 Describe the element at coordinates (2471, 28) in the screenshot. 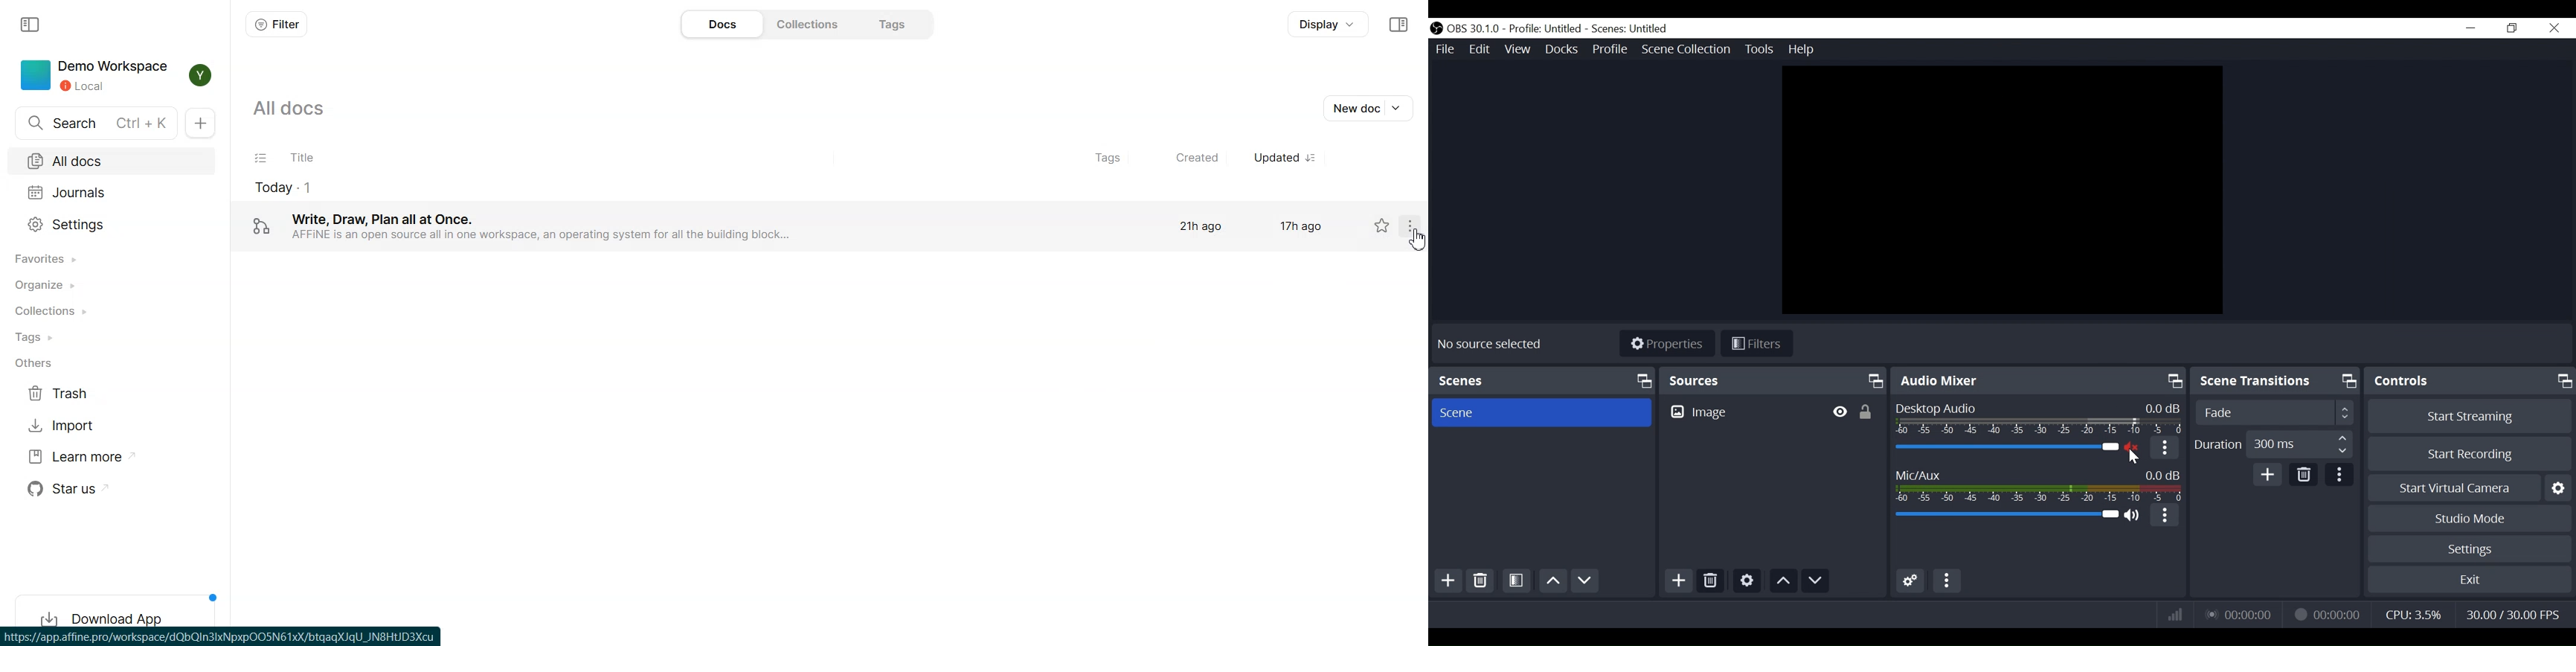

I see `minimize` at that location.